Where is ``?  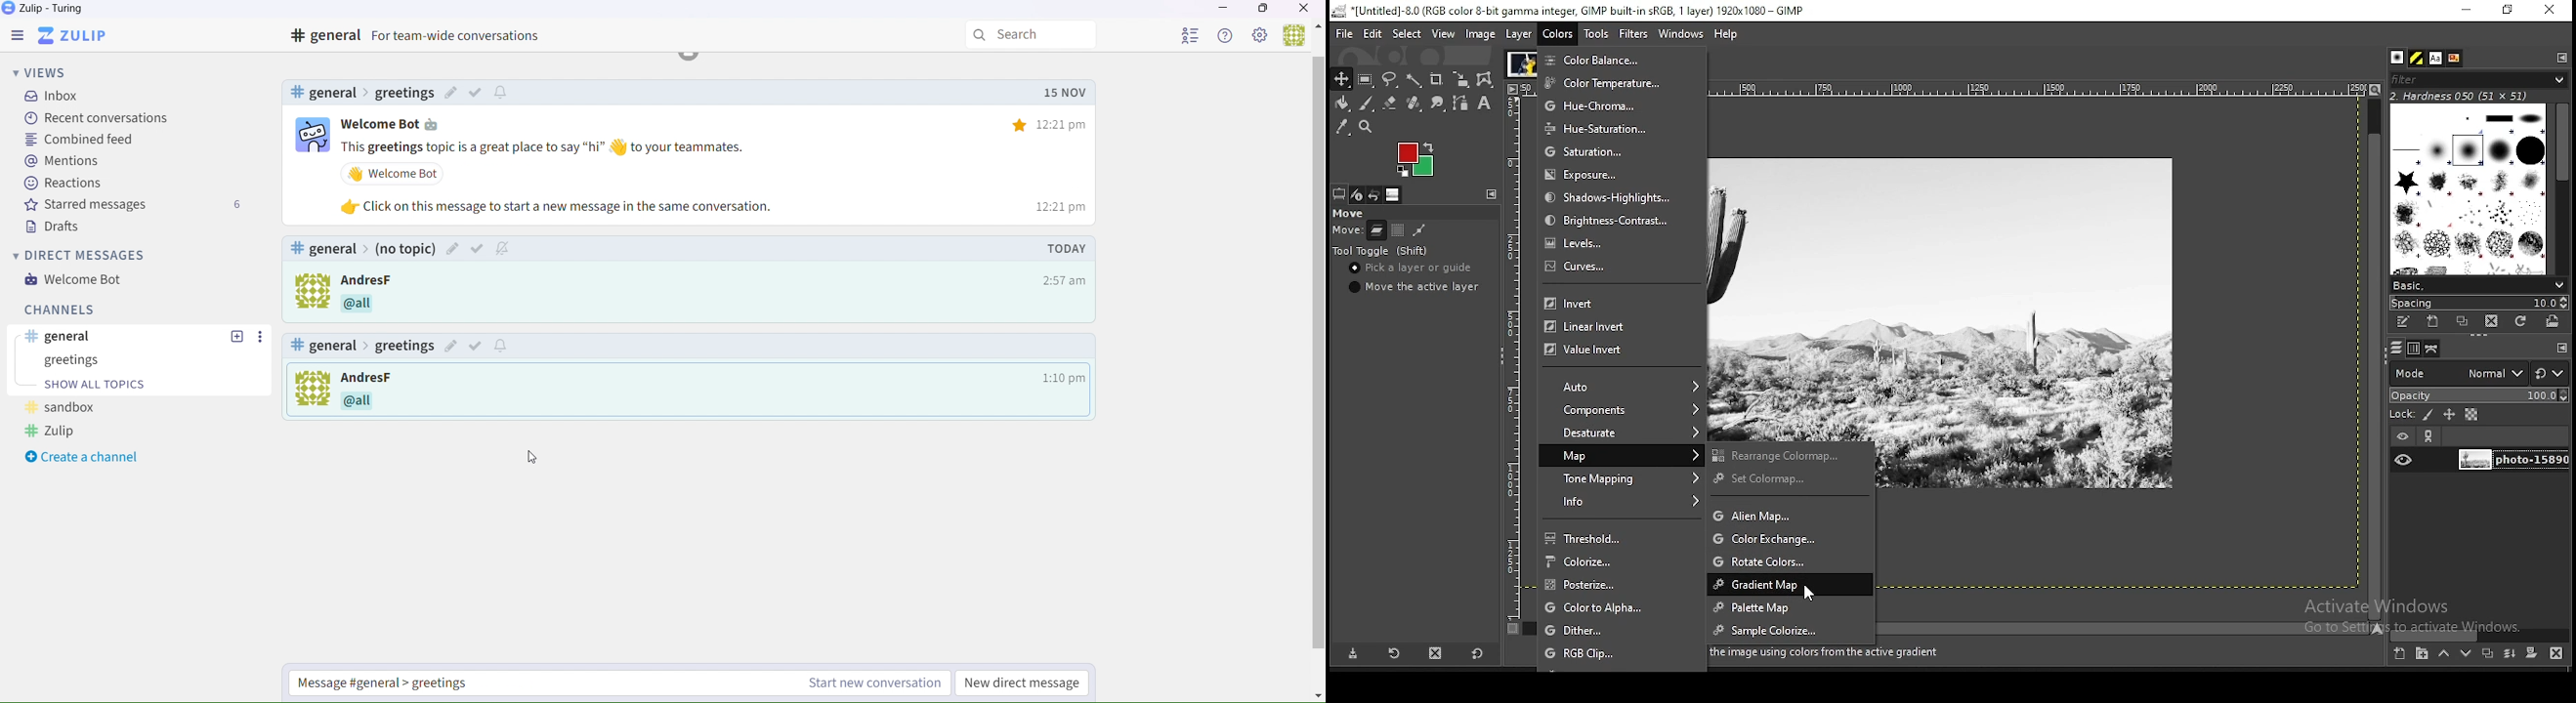
 is located at coordinates (261, 336).